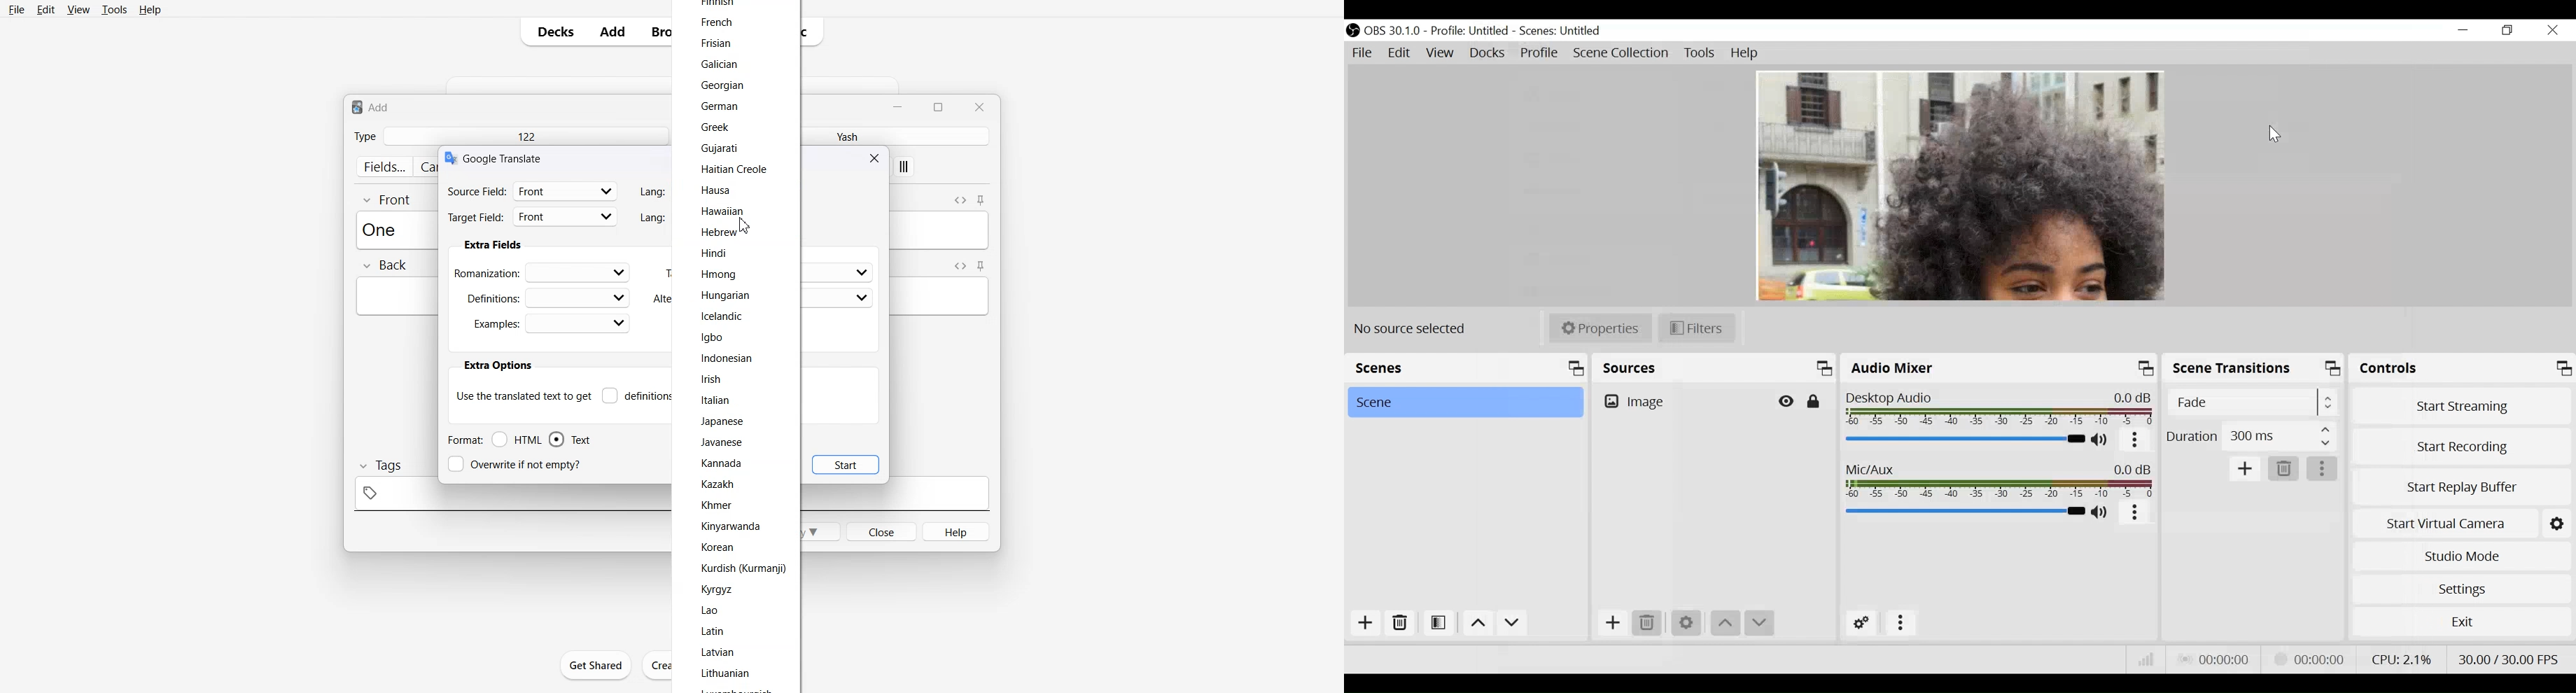  What do you see at coordinates (596, 665) in the screenshot?
I see `Get Shared` at bounding box center [596, 665].